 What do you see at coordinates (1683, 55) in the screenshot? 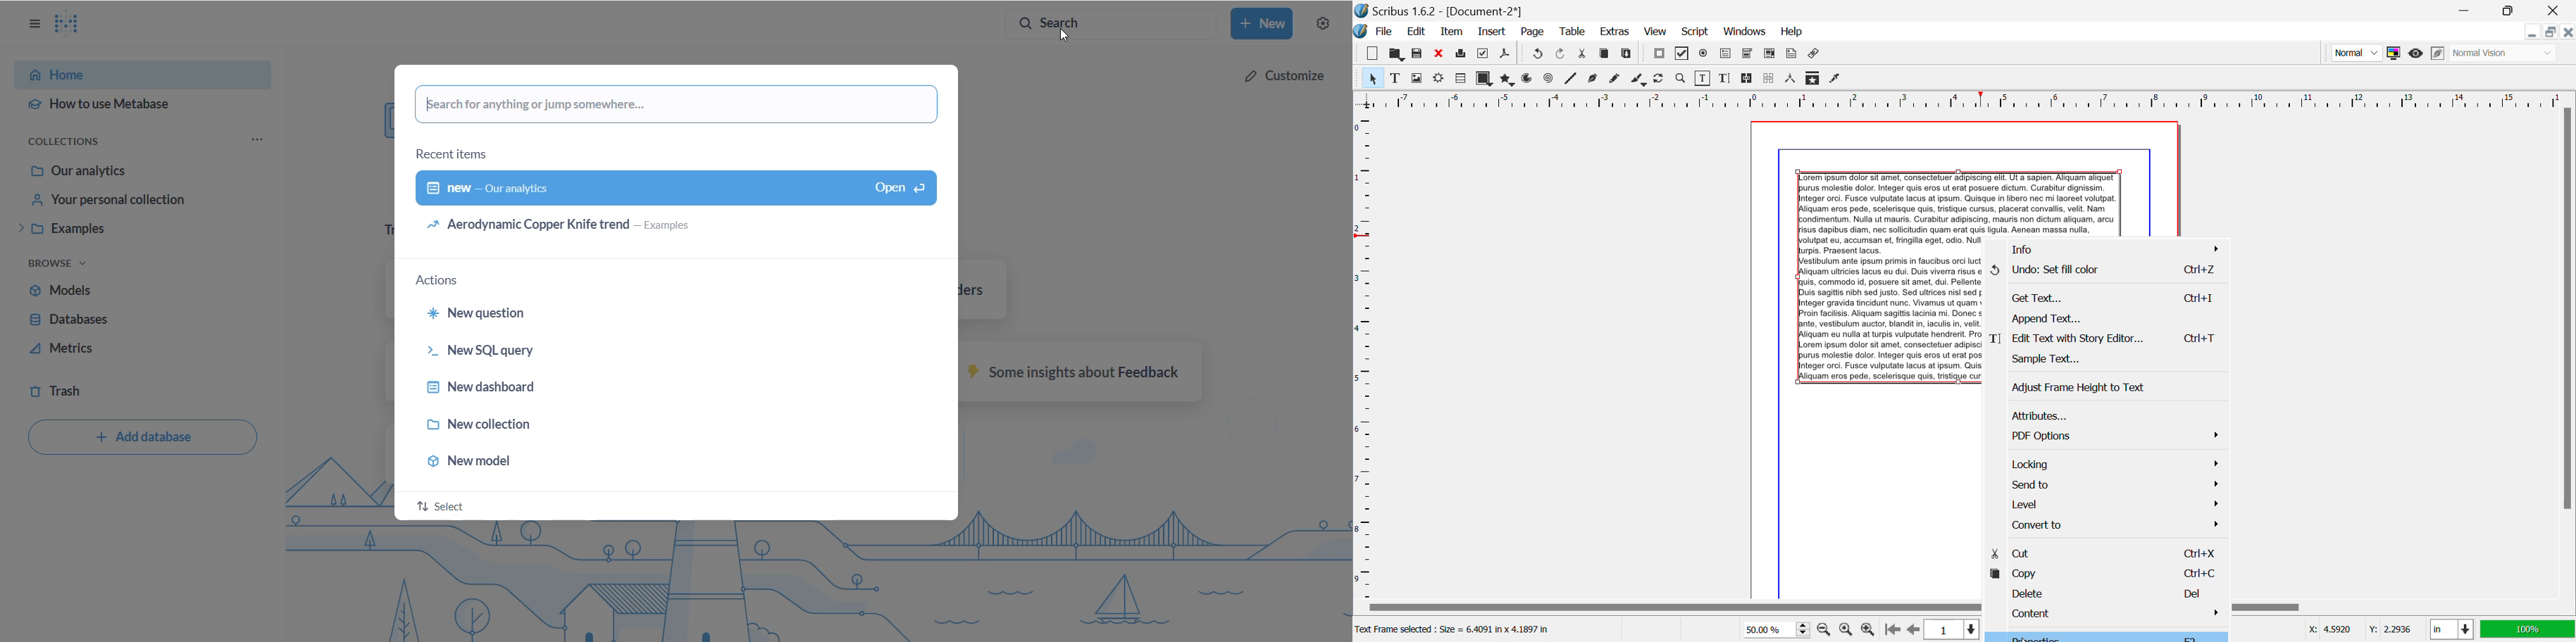
I see `Pdf Checkbox` at bounding box center [1683, 55].